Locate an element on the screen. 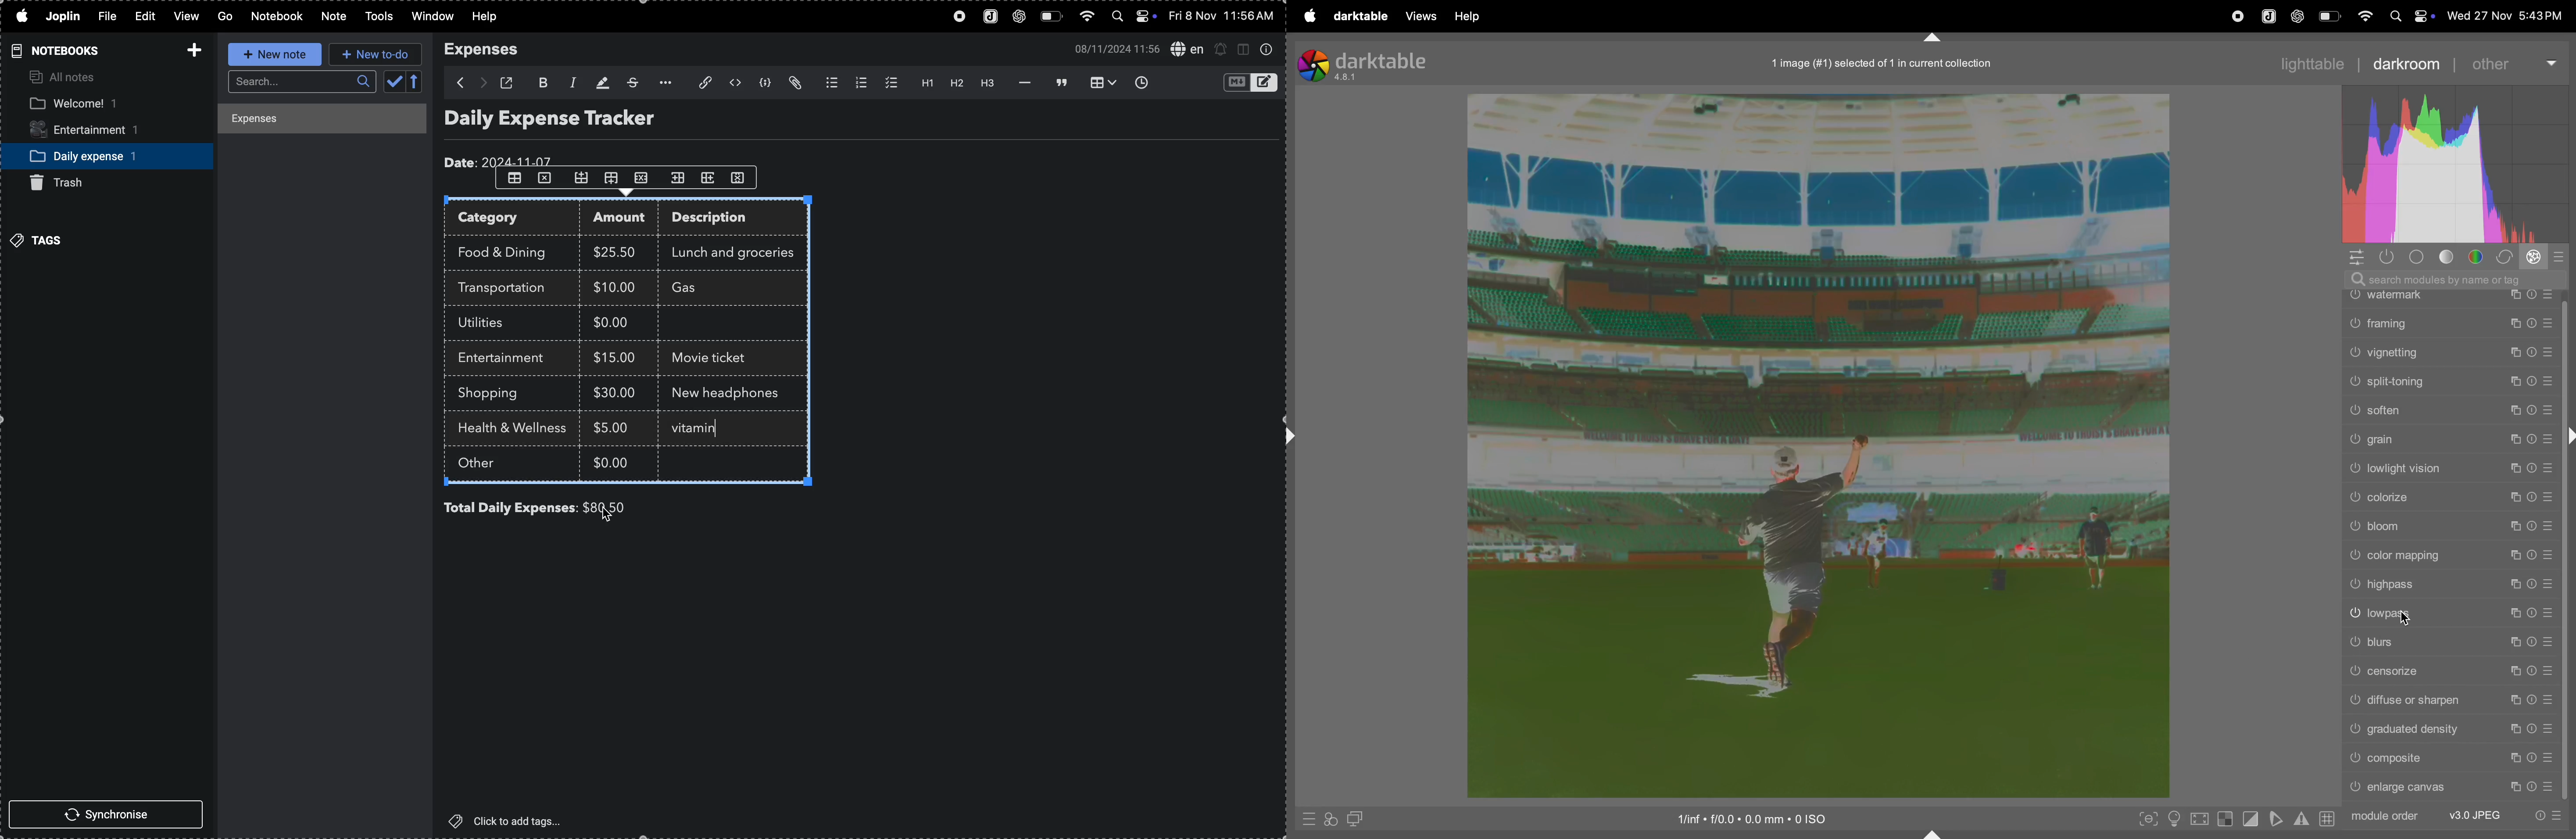  entertainment is located at coordinates (507, 359).